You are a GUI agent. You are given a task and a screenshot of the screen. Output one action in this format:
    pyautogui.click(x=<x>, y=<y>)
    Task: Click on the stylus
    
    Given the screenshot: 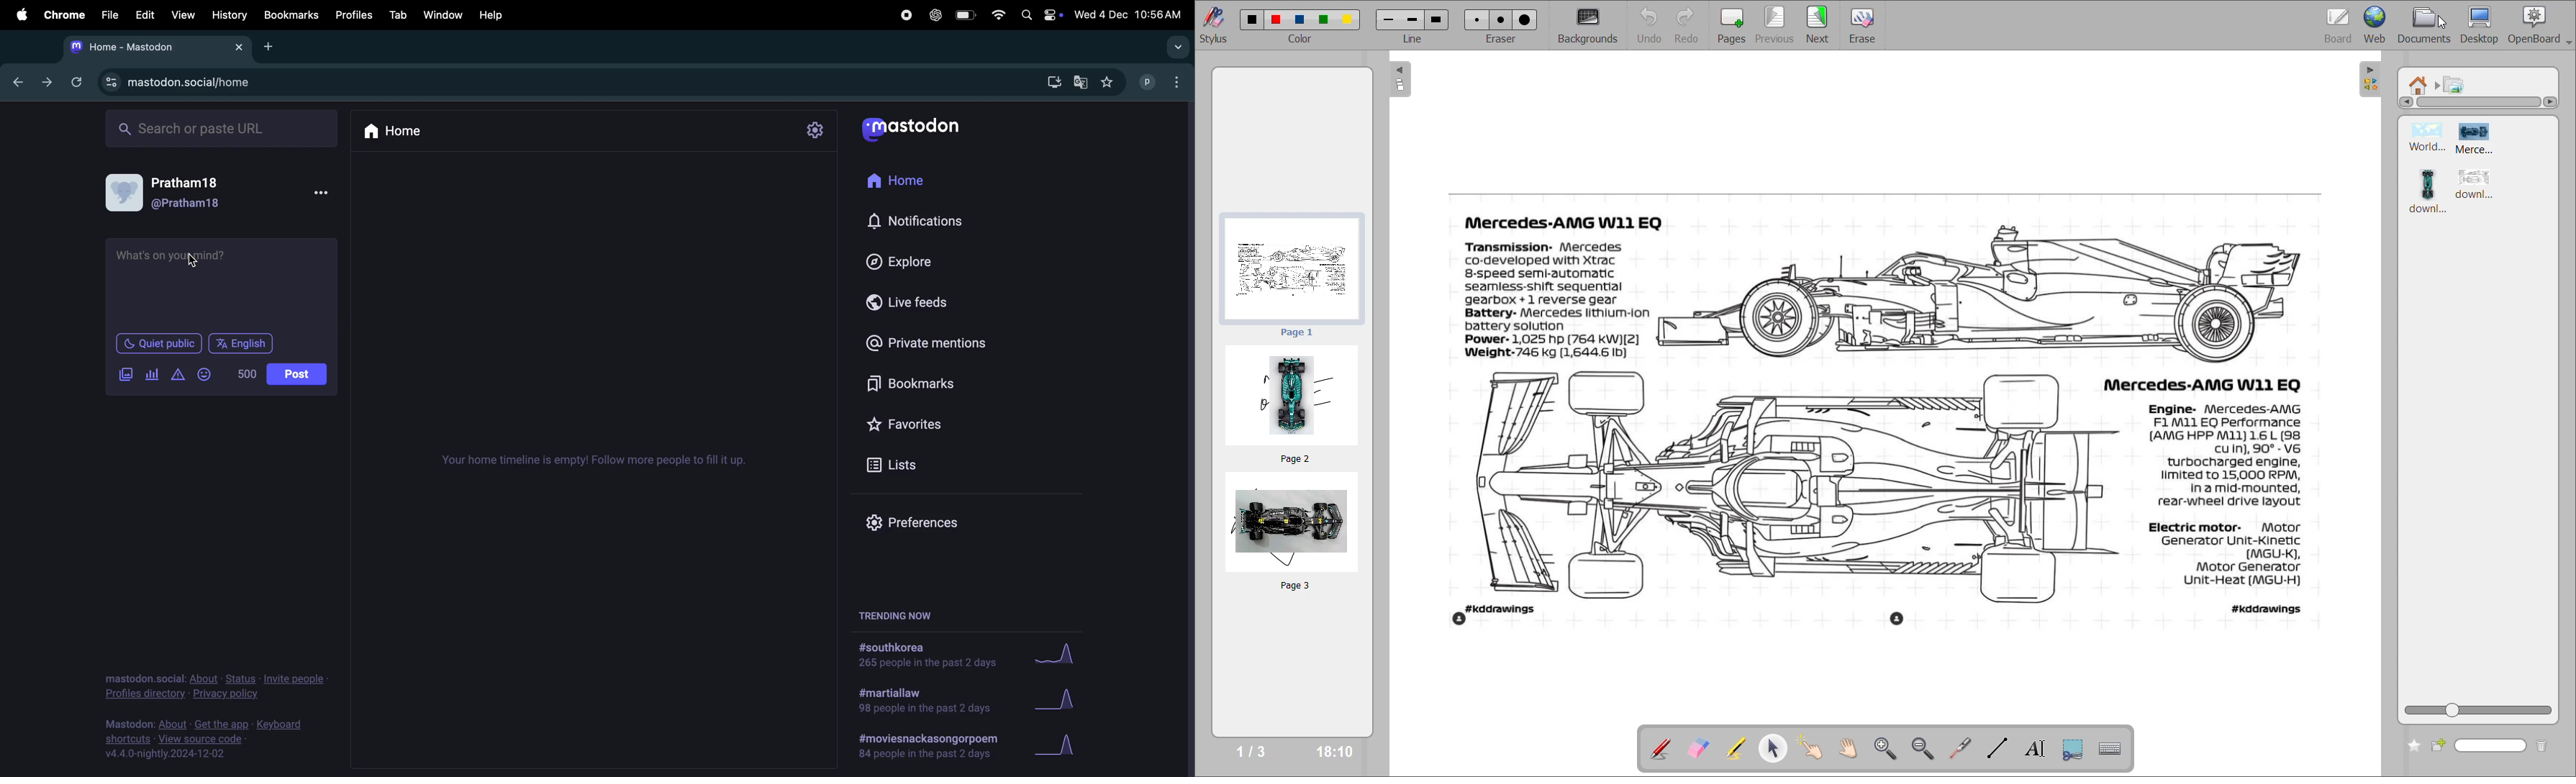 What is the action you would take?
    pyautogui.click(x=1213, y=24)
    